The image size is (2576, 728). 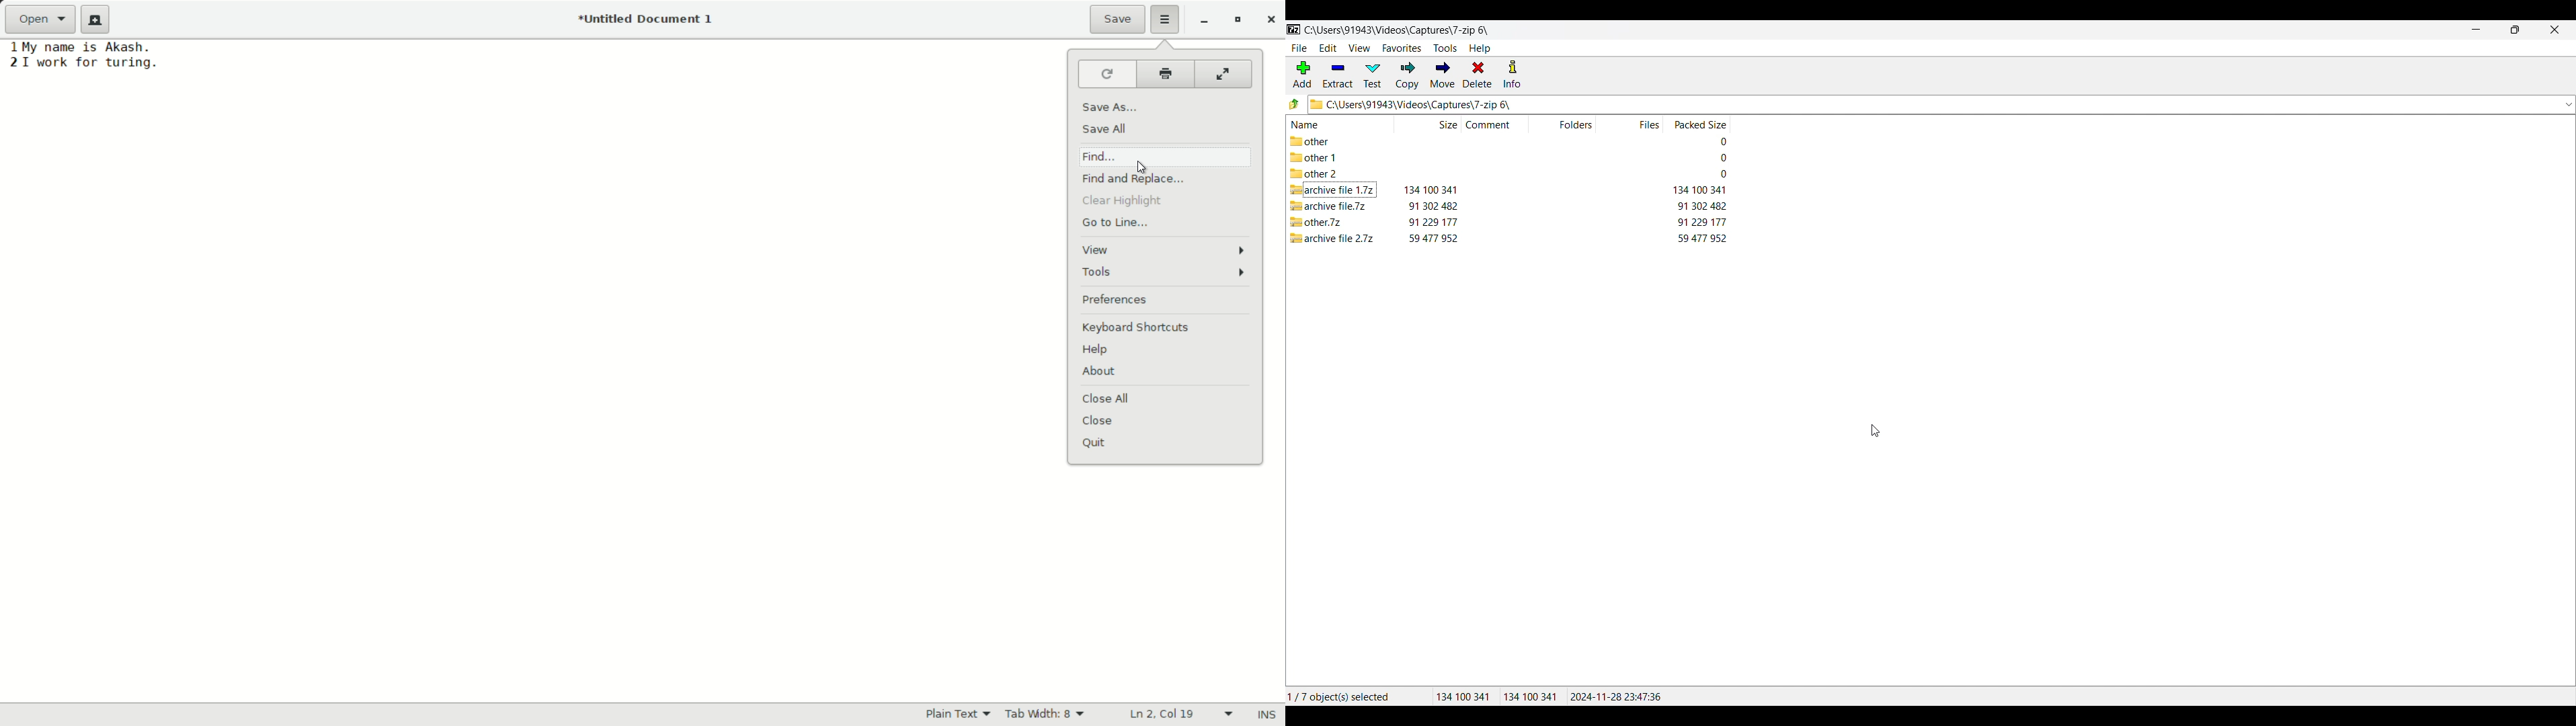 What do you see at coordinates (1106, 130) in the screenshot?
I see `save all` at bounding box center [1106, 130].